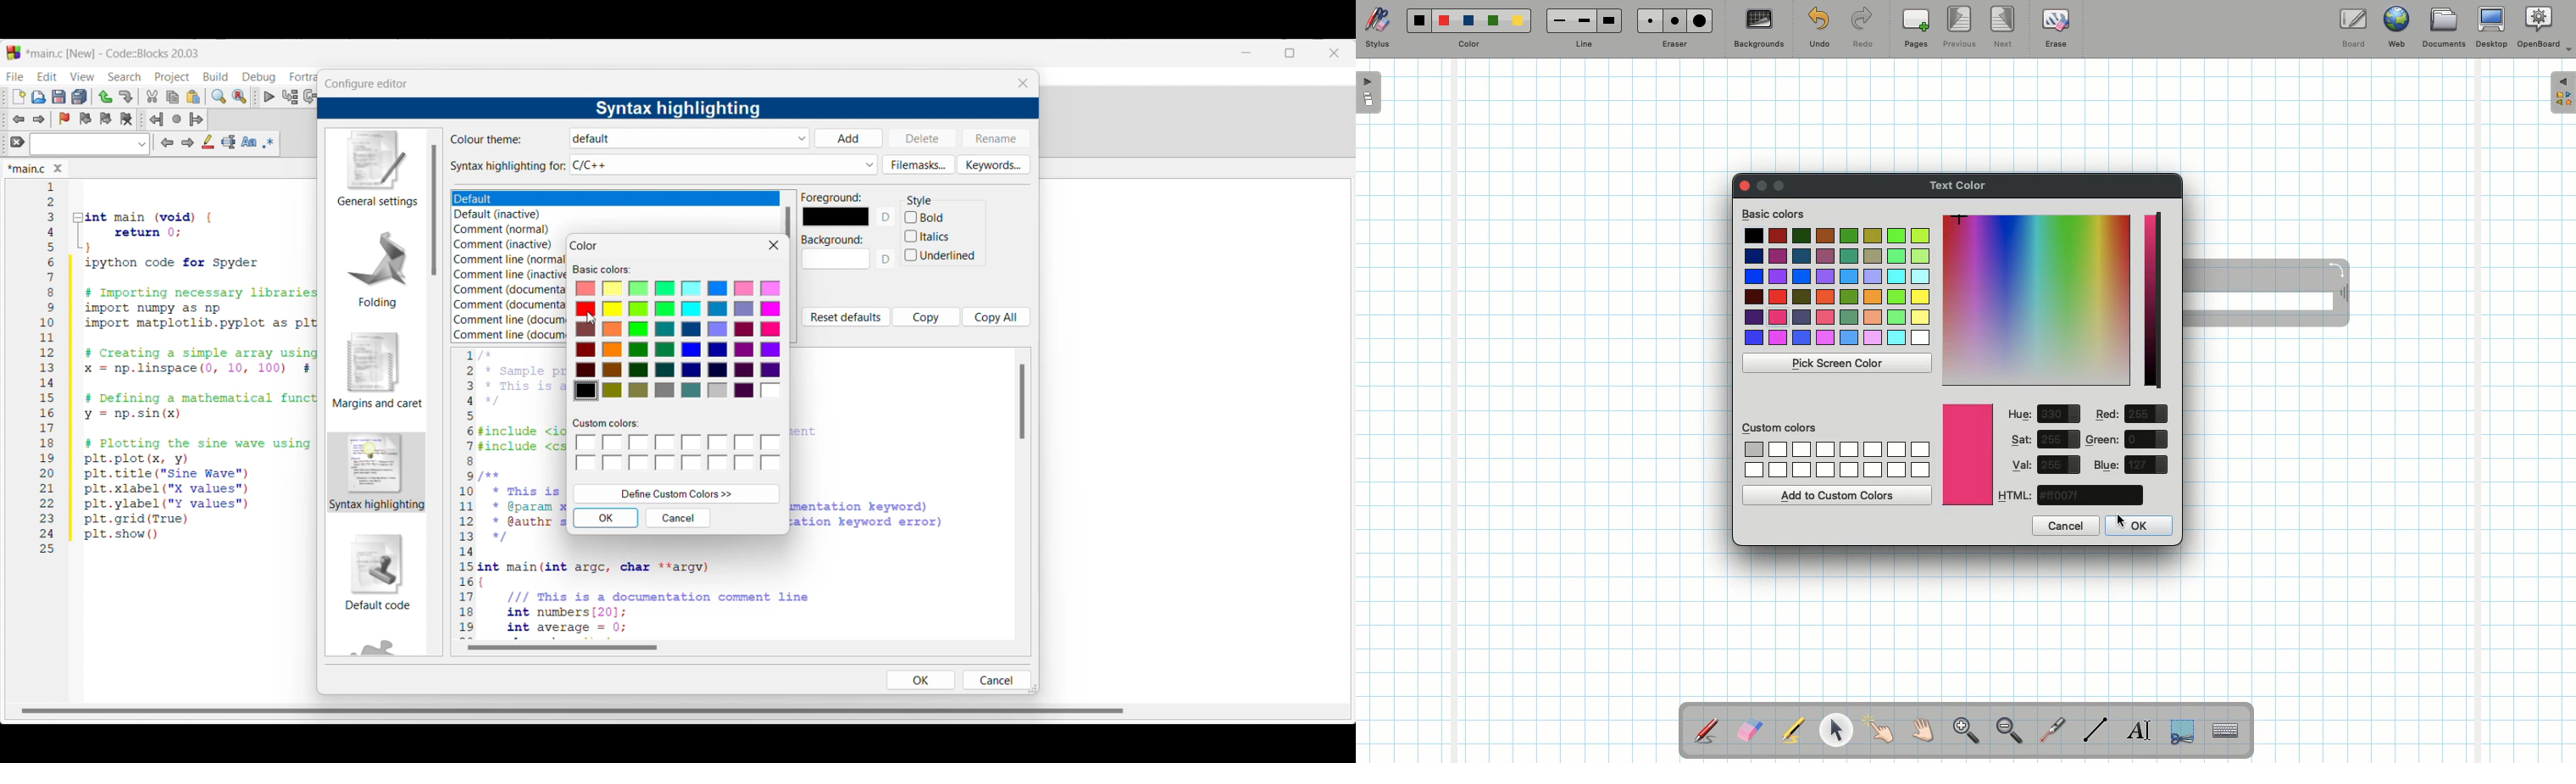 This screenshot has width=2576, height=784. I want to click on Comment (inactive), so click(503, 244).